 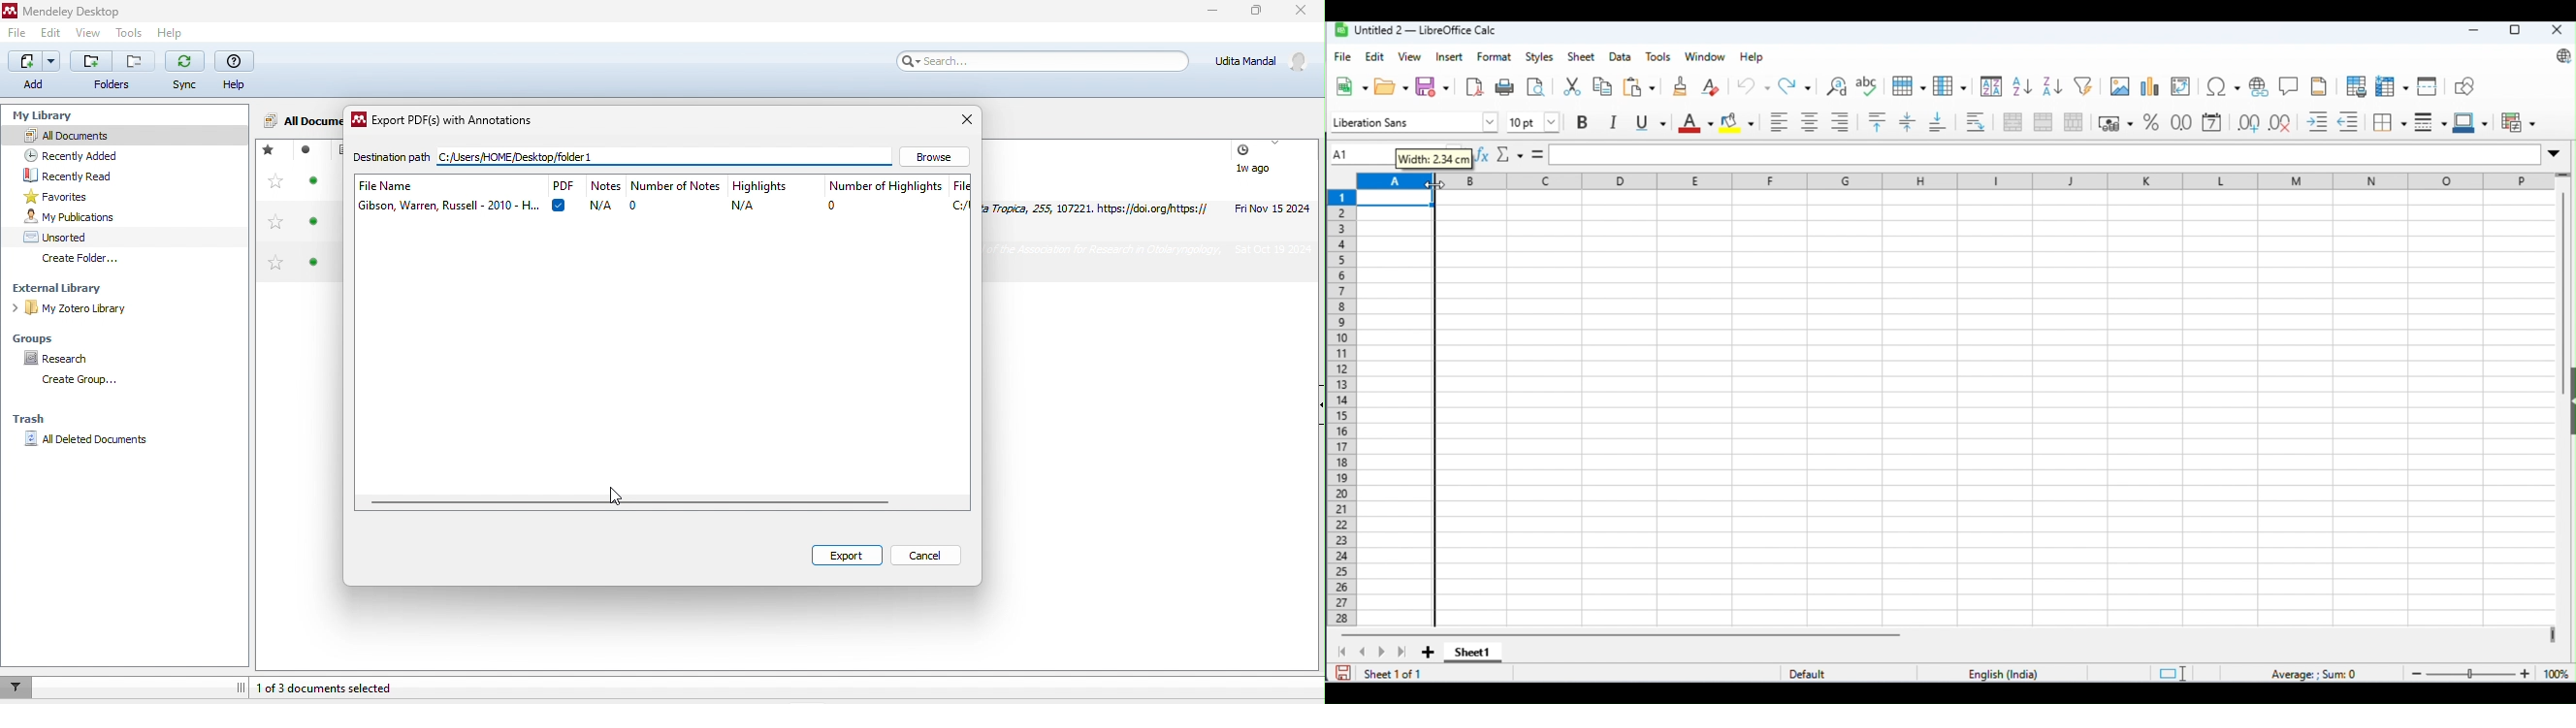 I want to click on align left, so click(x=1779, y=121).